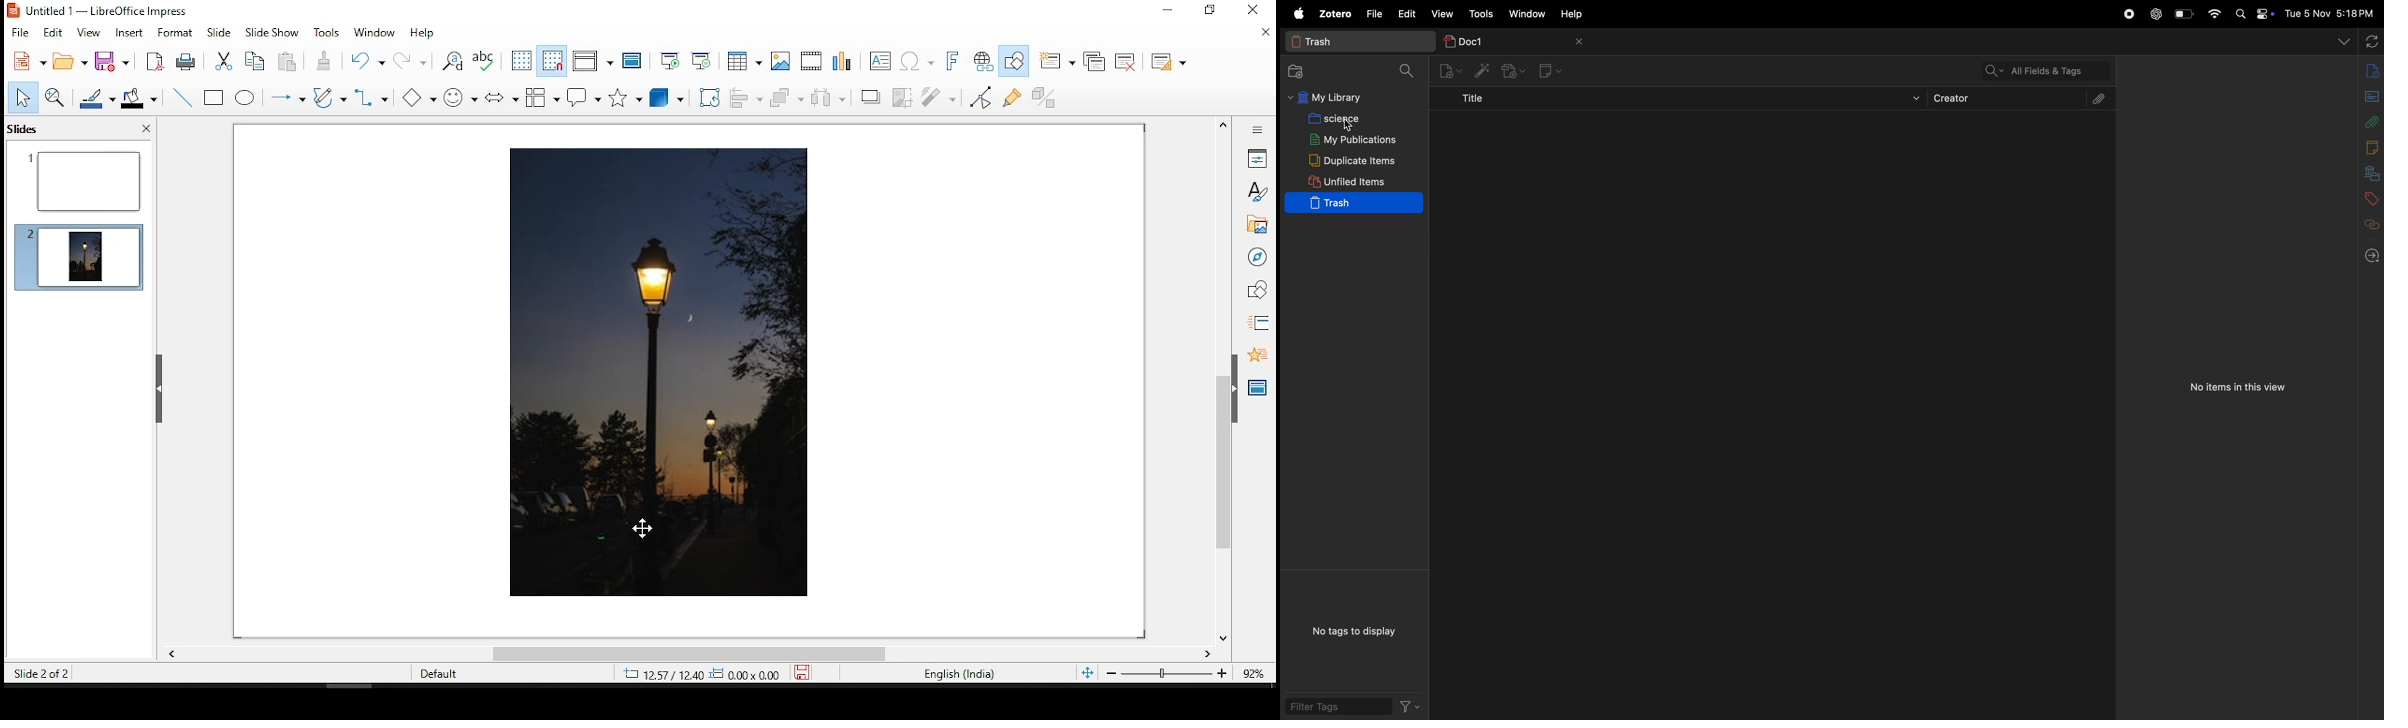 The image size is (2408, 728). I want to click on wifi, so click(2215, 14).